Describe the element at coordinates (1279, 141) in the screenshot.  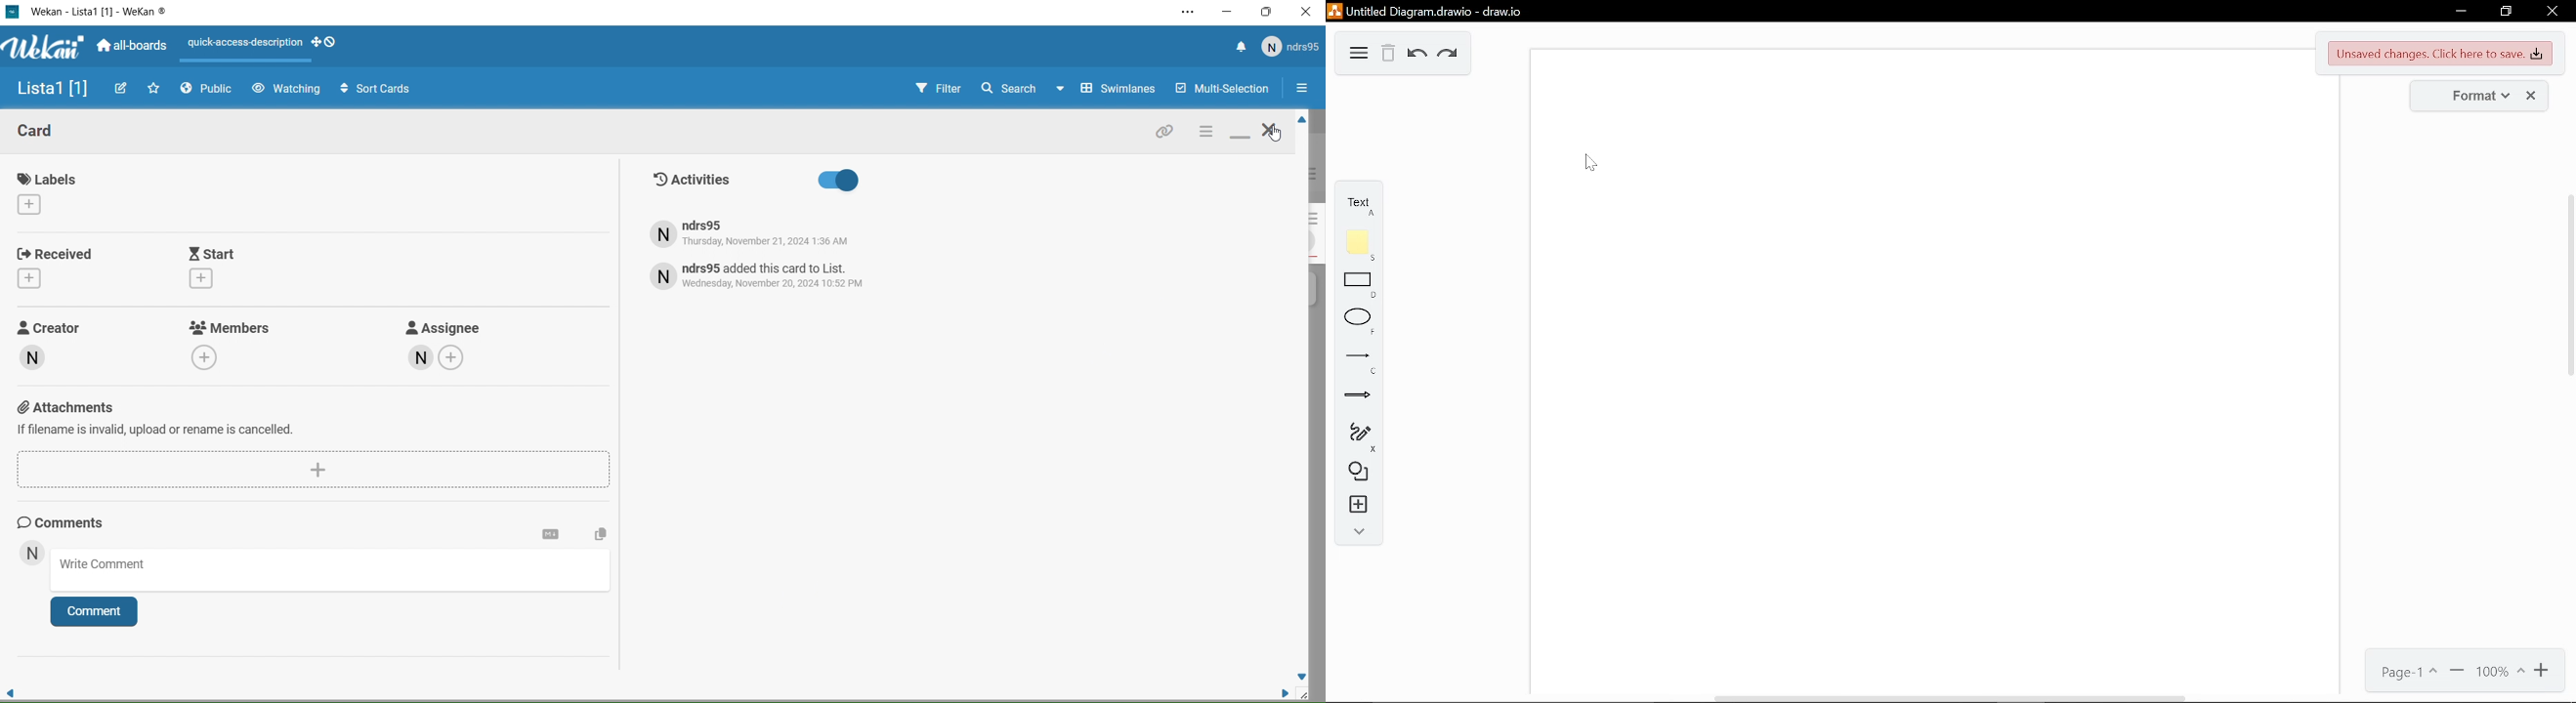
I see `cursor` at that location.